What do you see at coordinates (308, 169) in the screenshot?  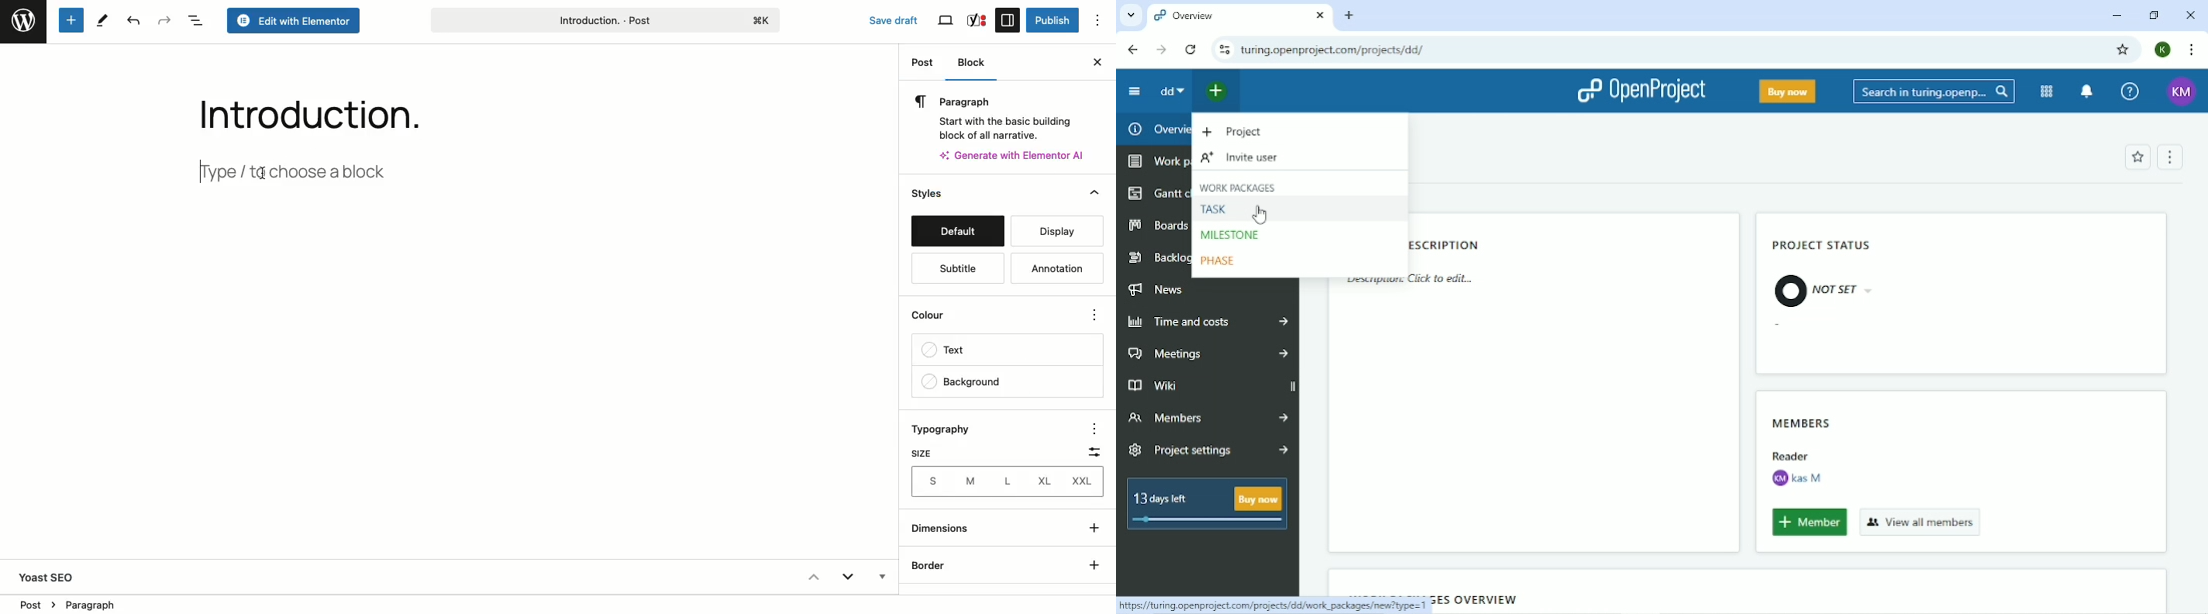 I see `[Type / to choose a block` at bounding box center [308, 169].